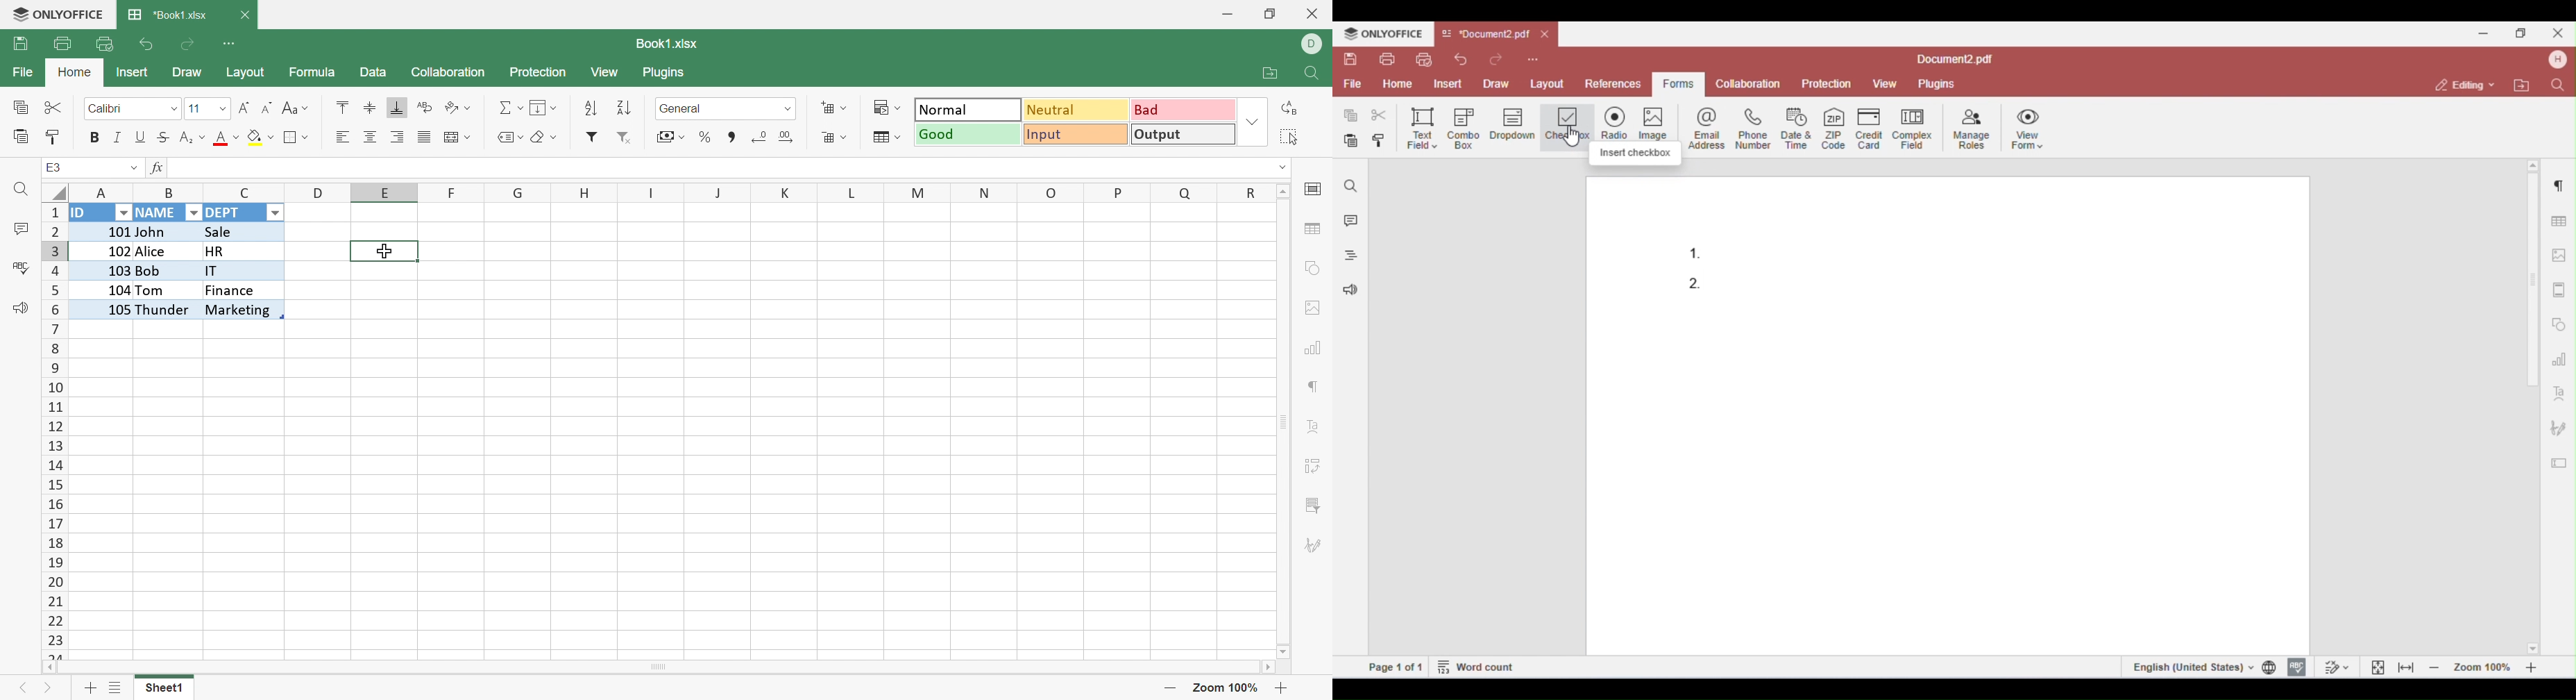 The image size is (2576, 700). What do you see at coordinates (239, 272) in the screenshot?
I see `IT` at bounding box center [239, 272].